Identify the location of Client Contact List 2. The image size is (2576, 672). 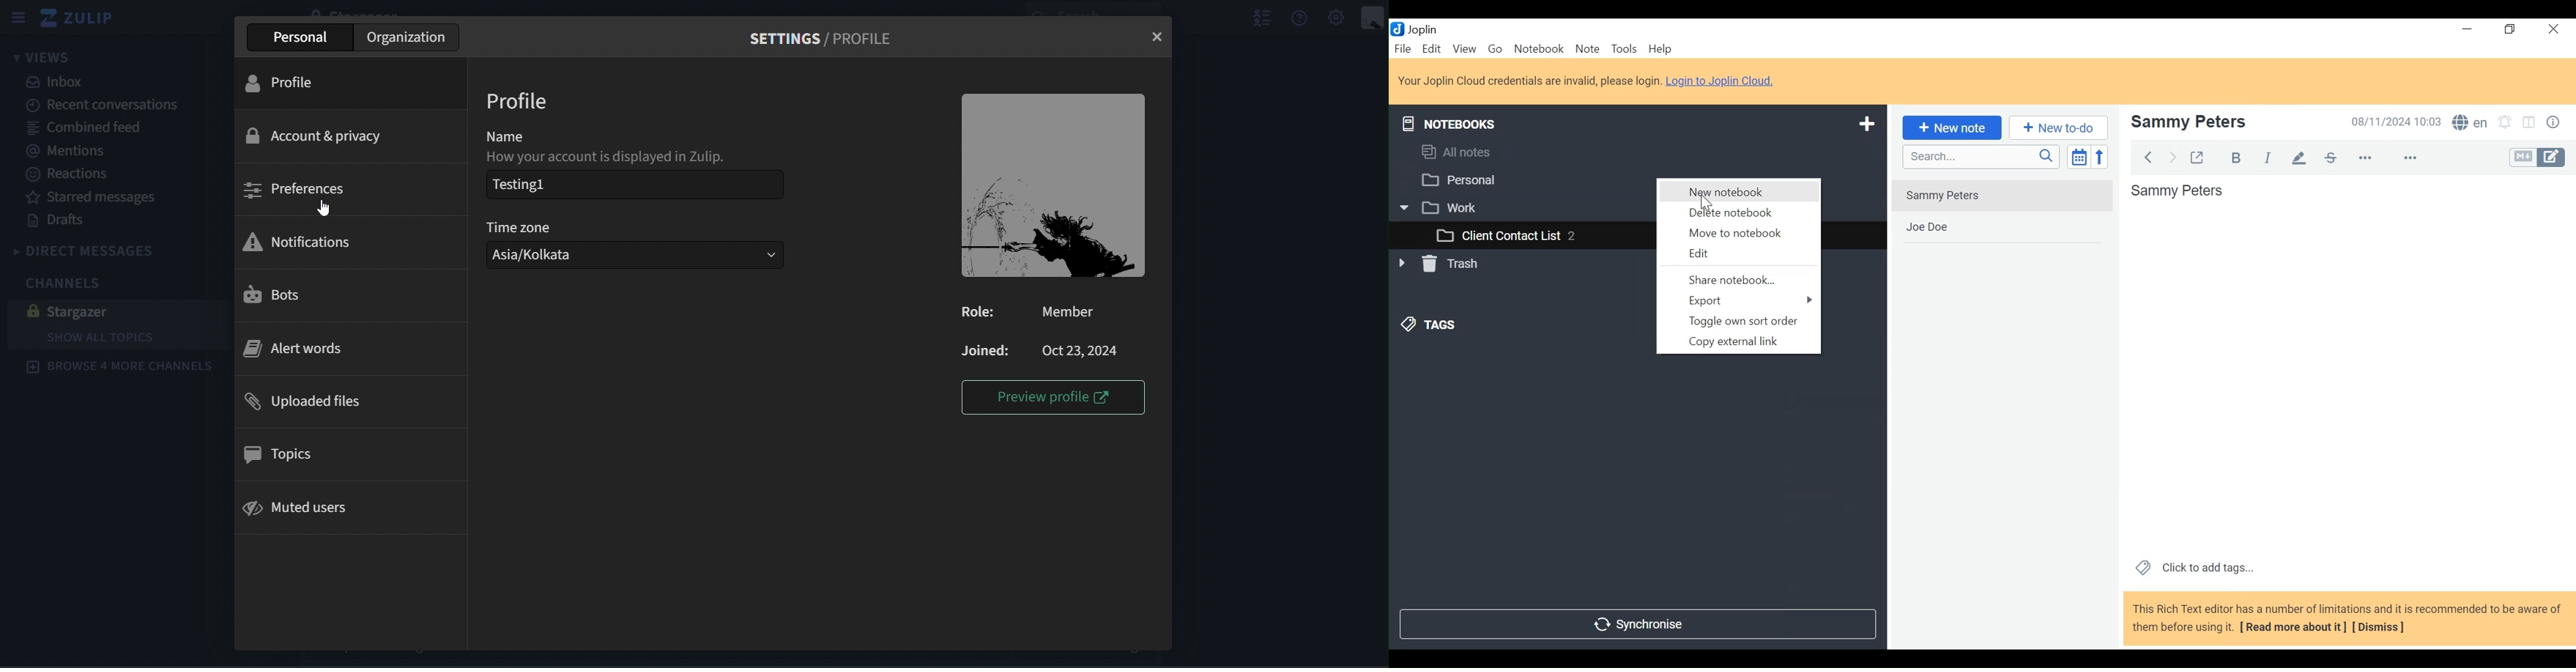
(1508, 236).